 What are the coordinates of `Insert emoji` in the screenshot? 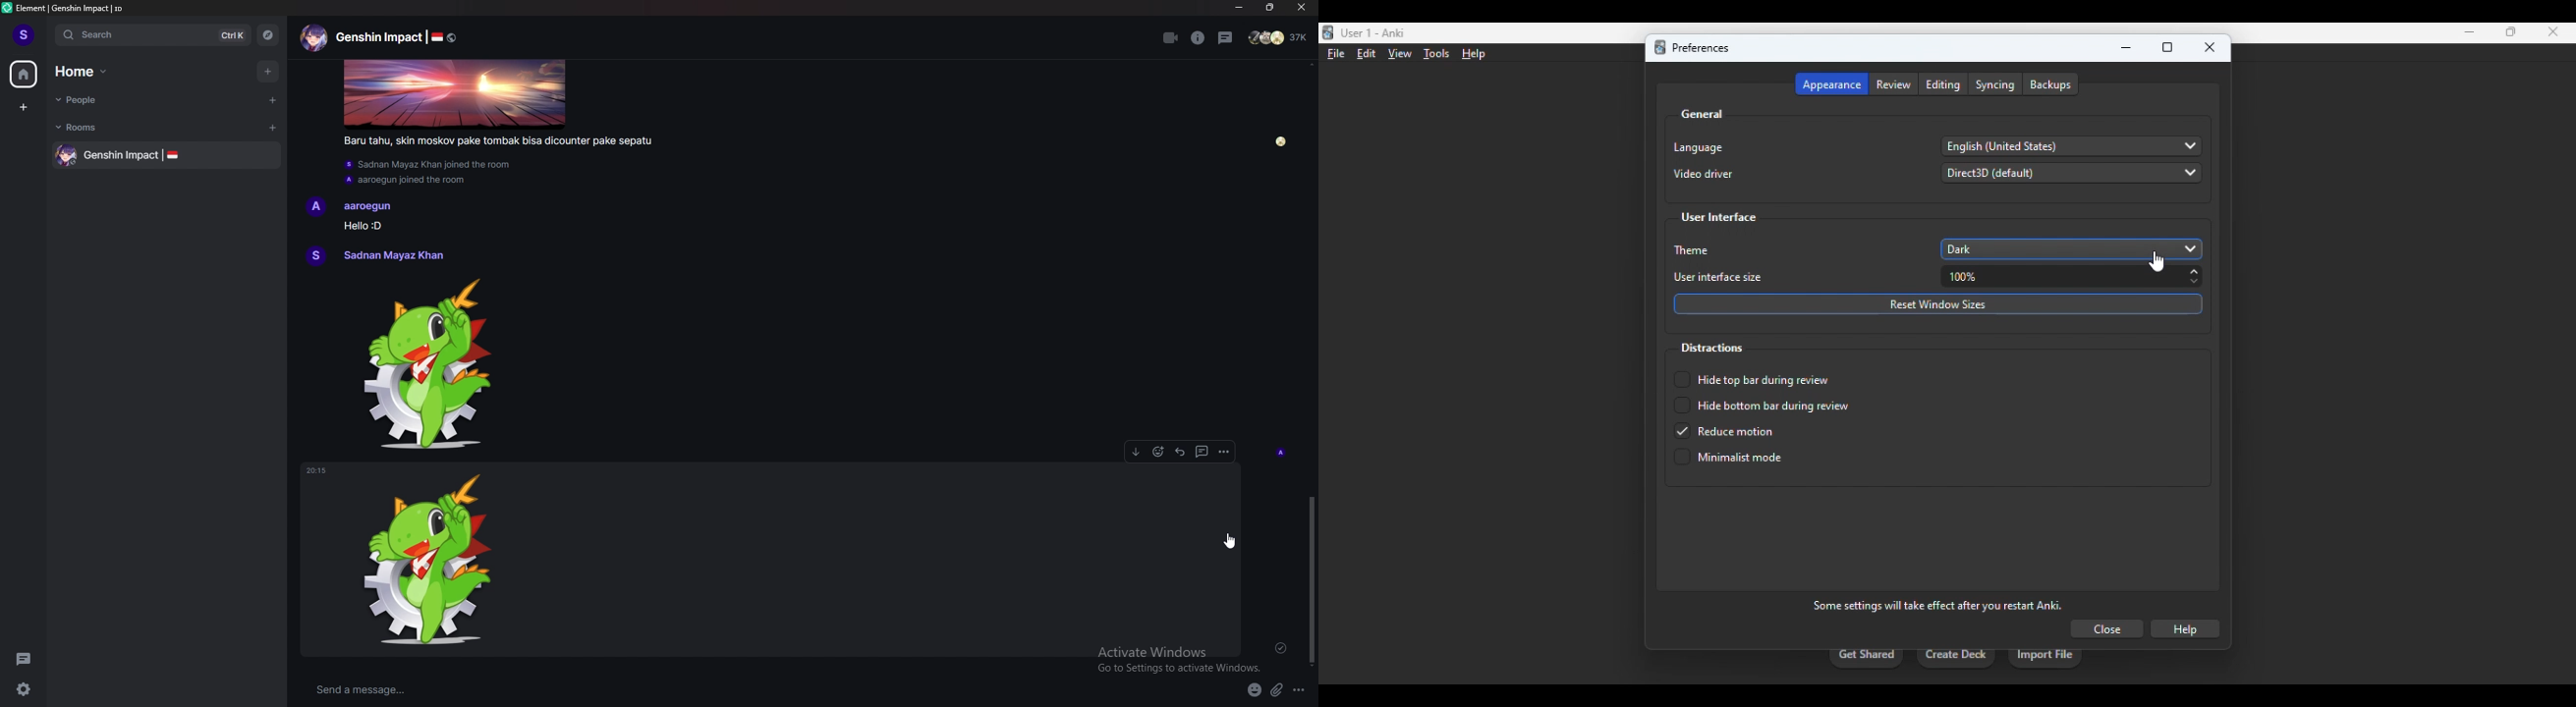 It's located at (1255, 690).